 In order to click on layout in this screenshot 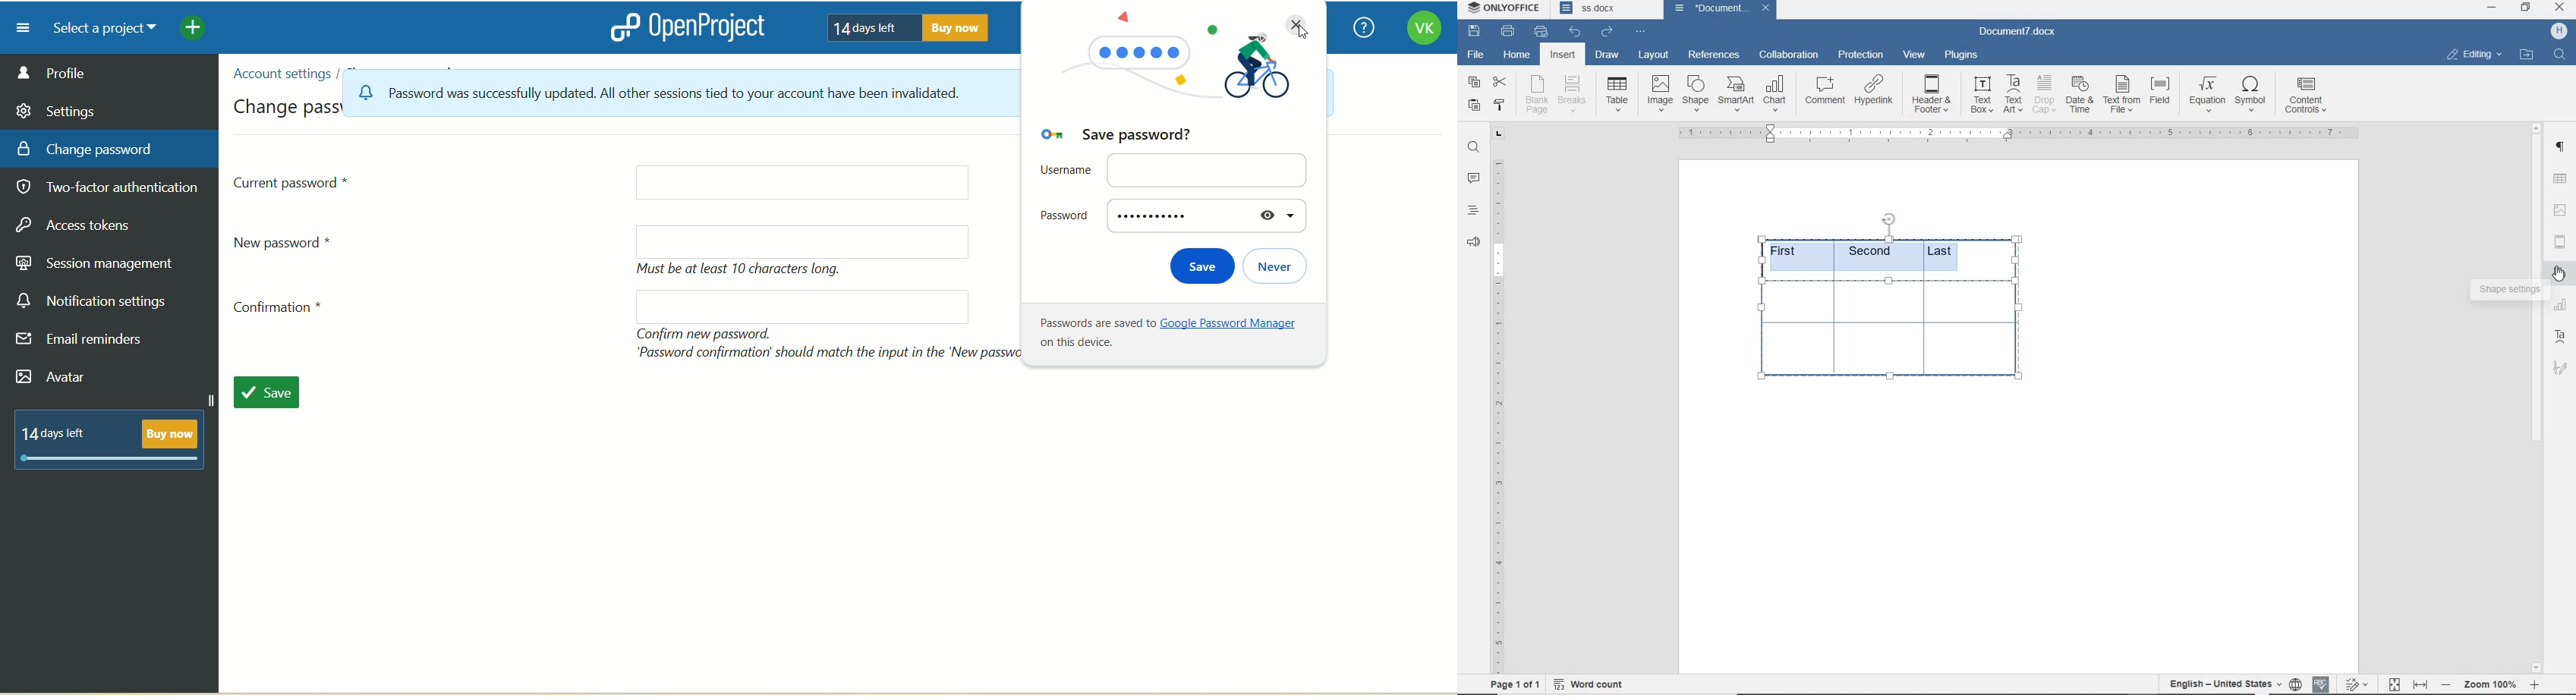, I will do `click(1656, 55)`.